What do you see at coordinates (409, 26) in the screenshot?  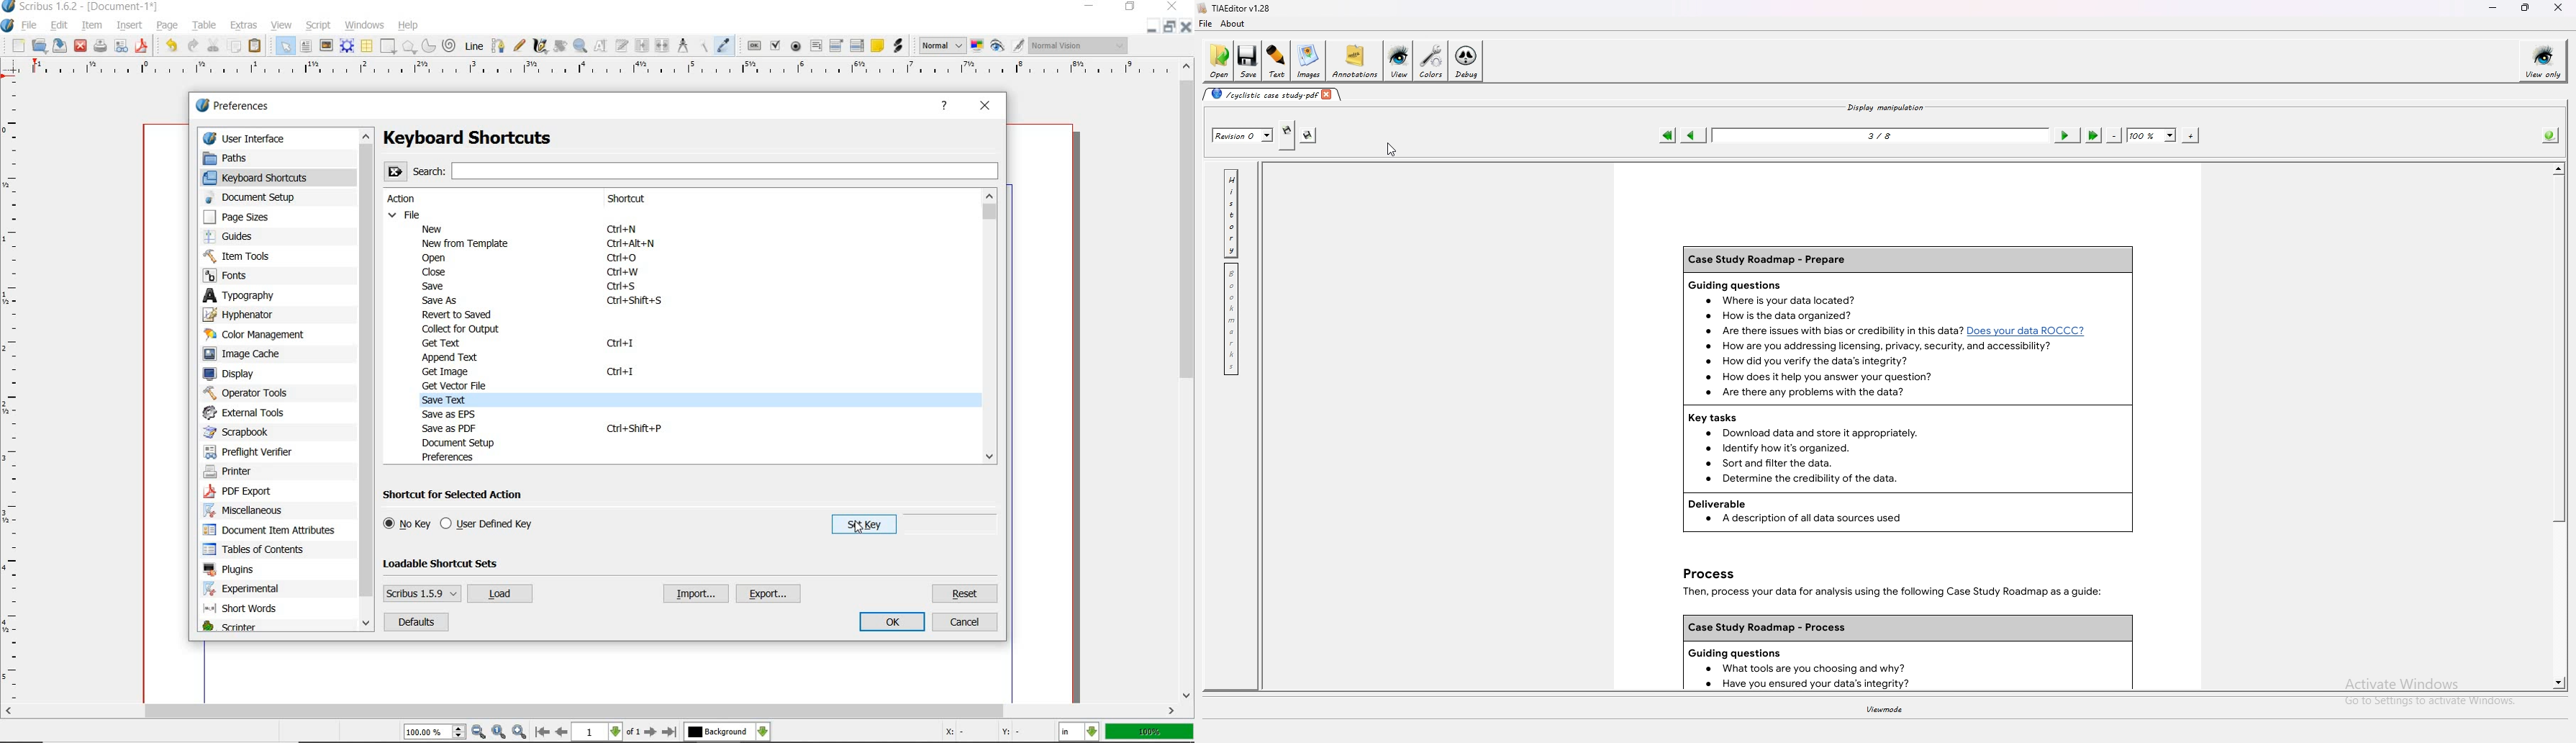 I see `help` at bounding box center [409, 26].